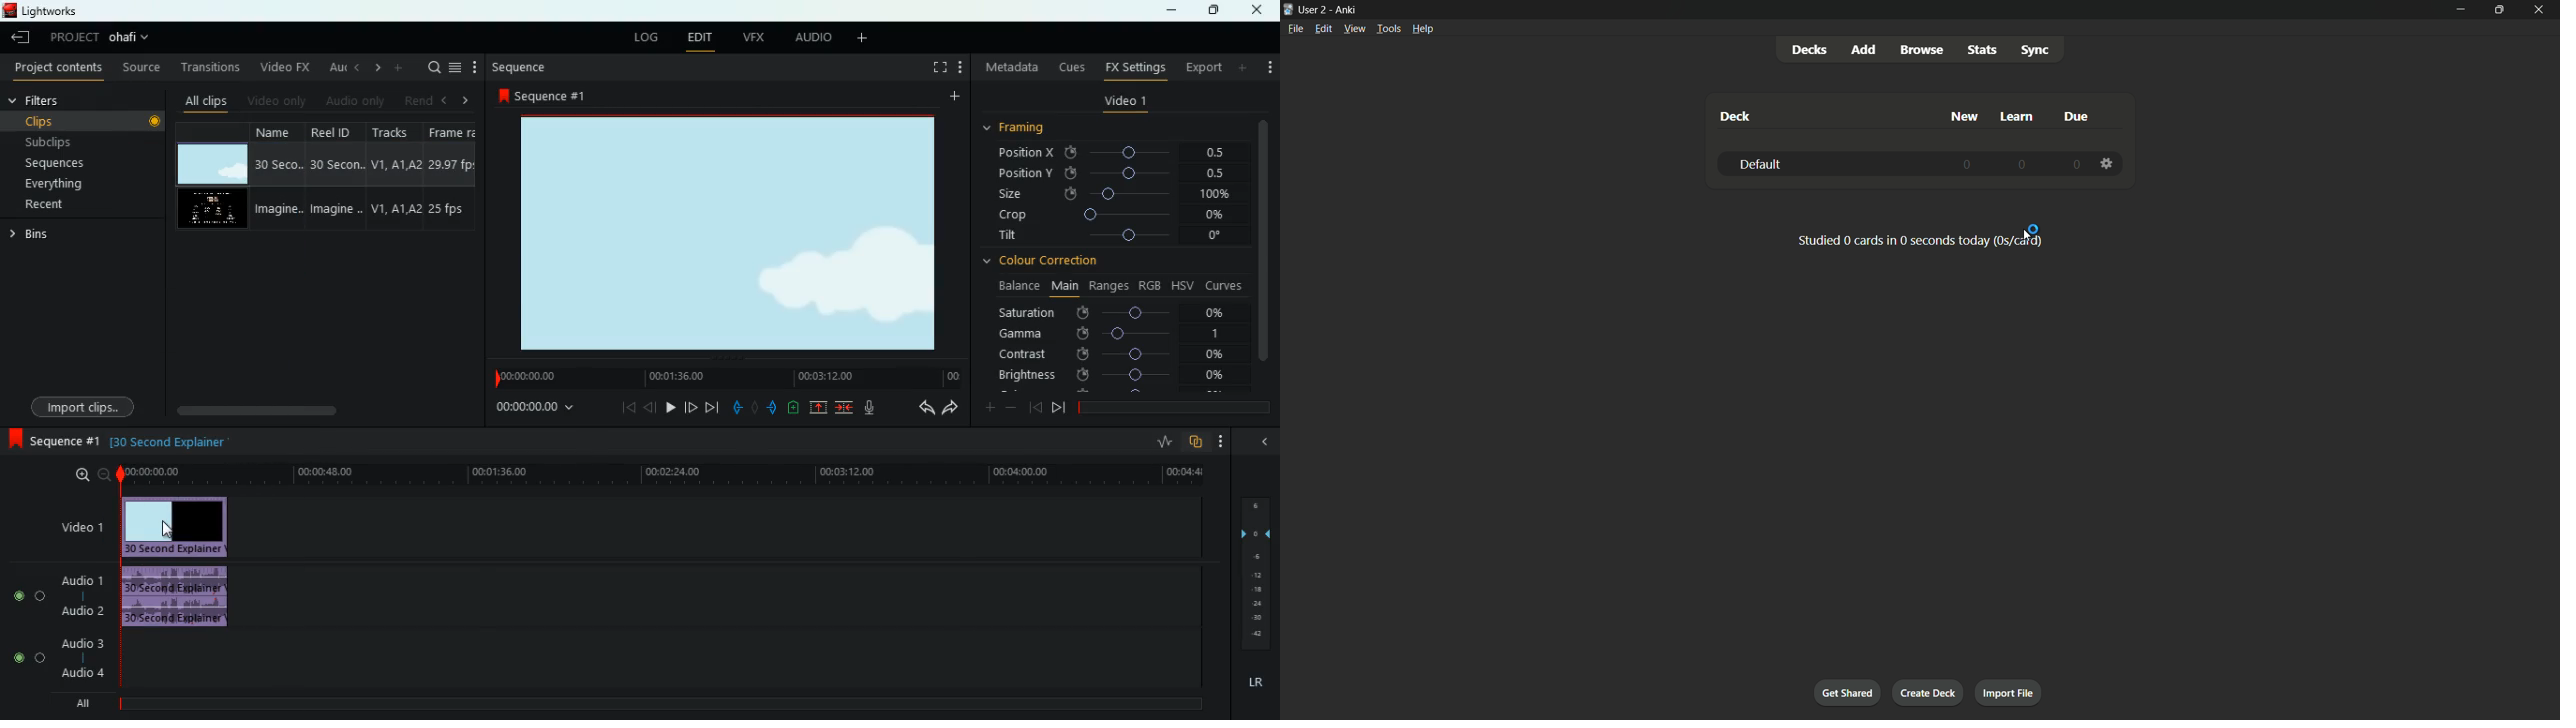  Describe the element at coordinates (1159, 442) in the screenshot. I see `rate` at that location.